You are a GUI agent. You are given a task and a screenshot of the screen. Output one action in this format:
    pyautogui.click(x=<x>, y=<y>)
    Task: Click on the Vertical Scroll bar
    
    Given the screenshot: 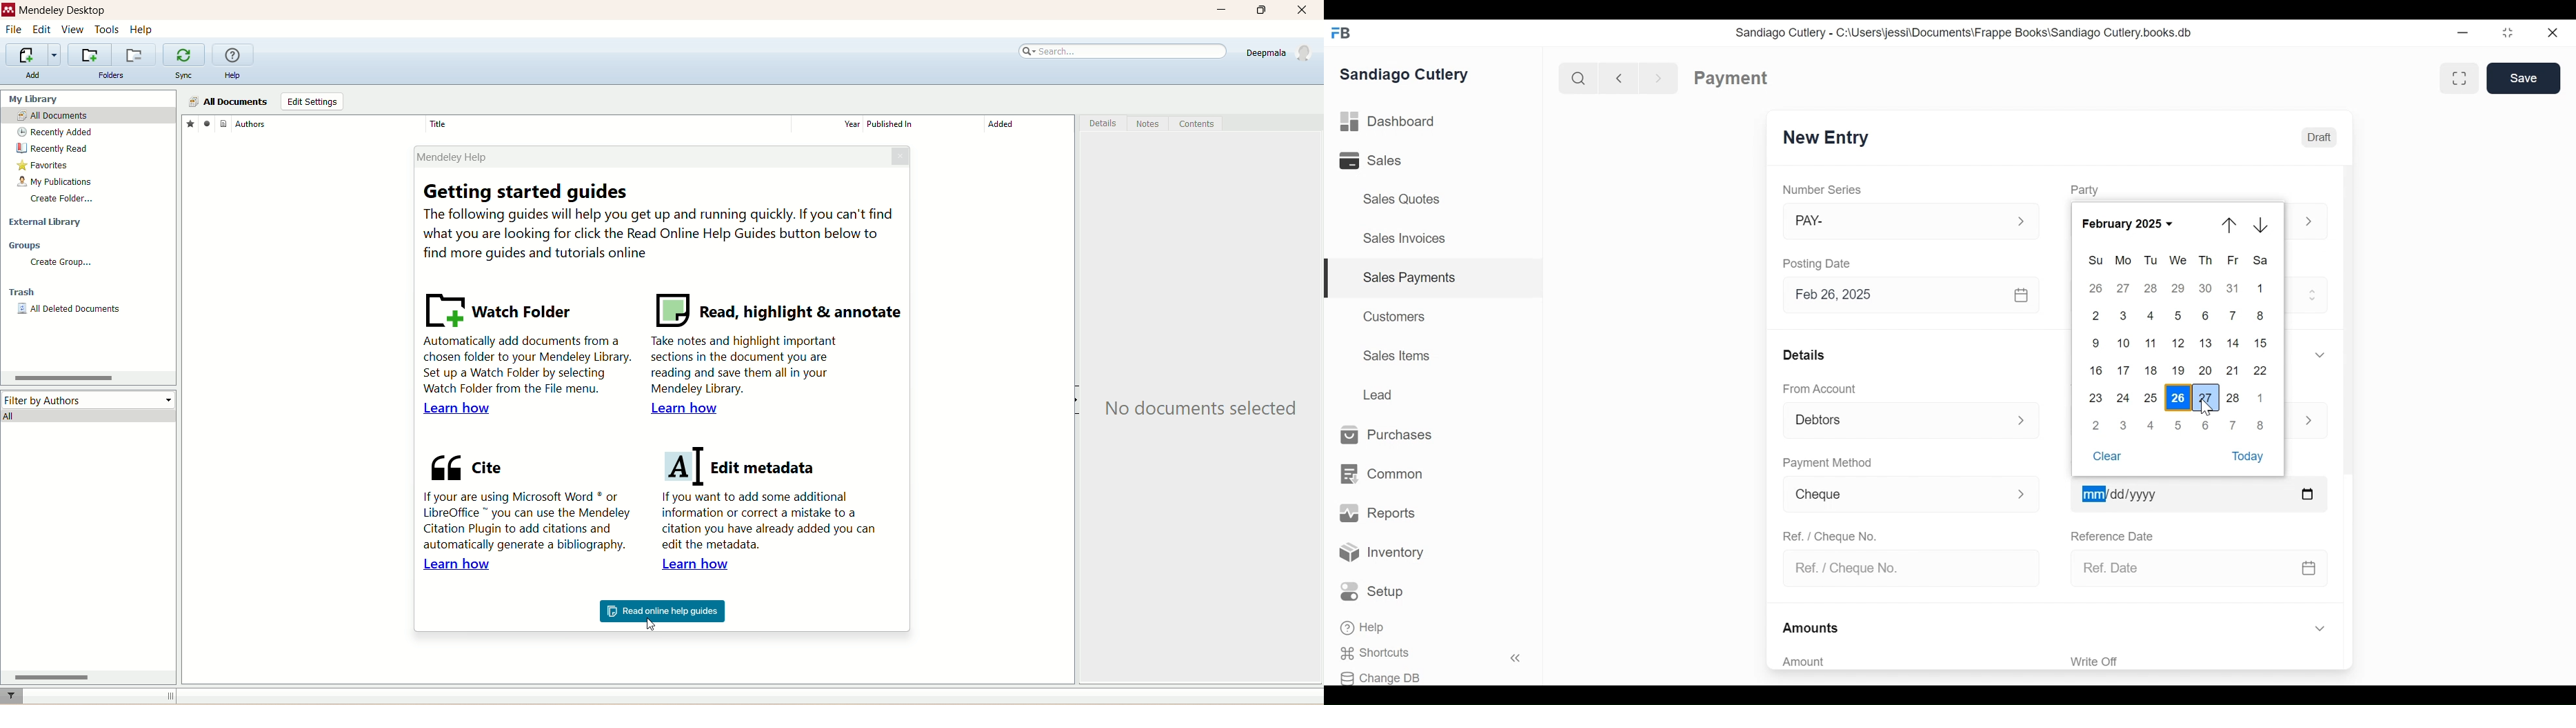 What is the action you would take?
    pyautogui.click(x=2347, y=322)
    